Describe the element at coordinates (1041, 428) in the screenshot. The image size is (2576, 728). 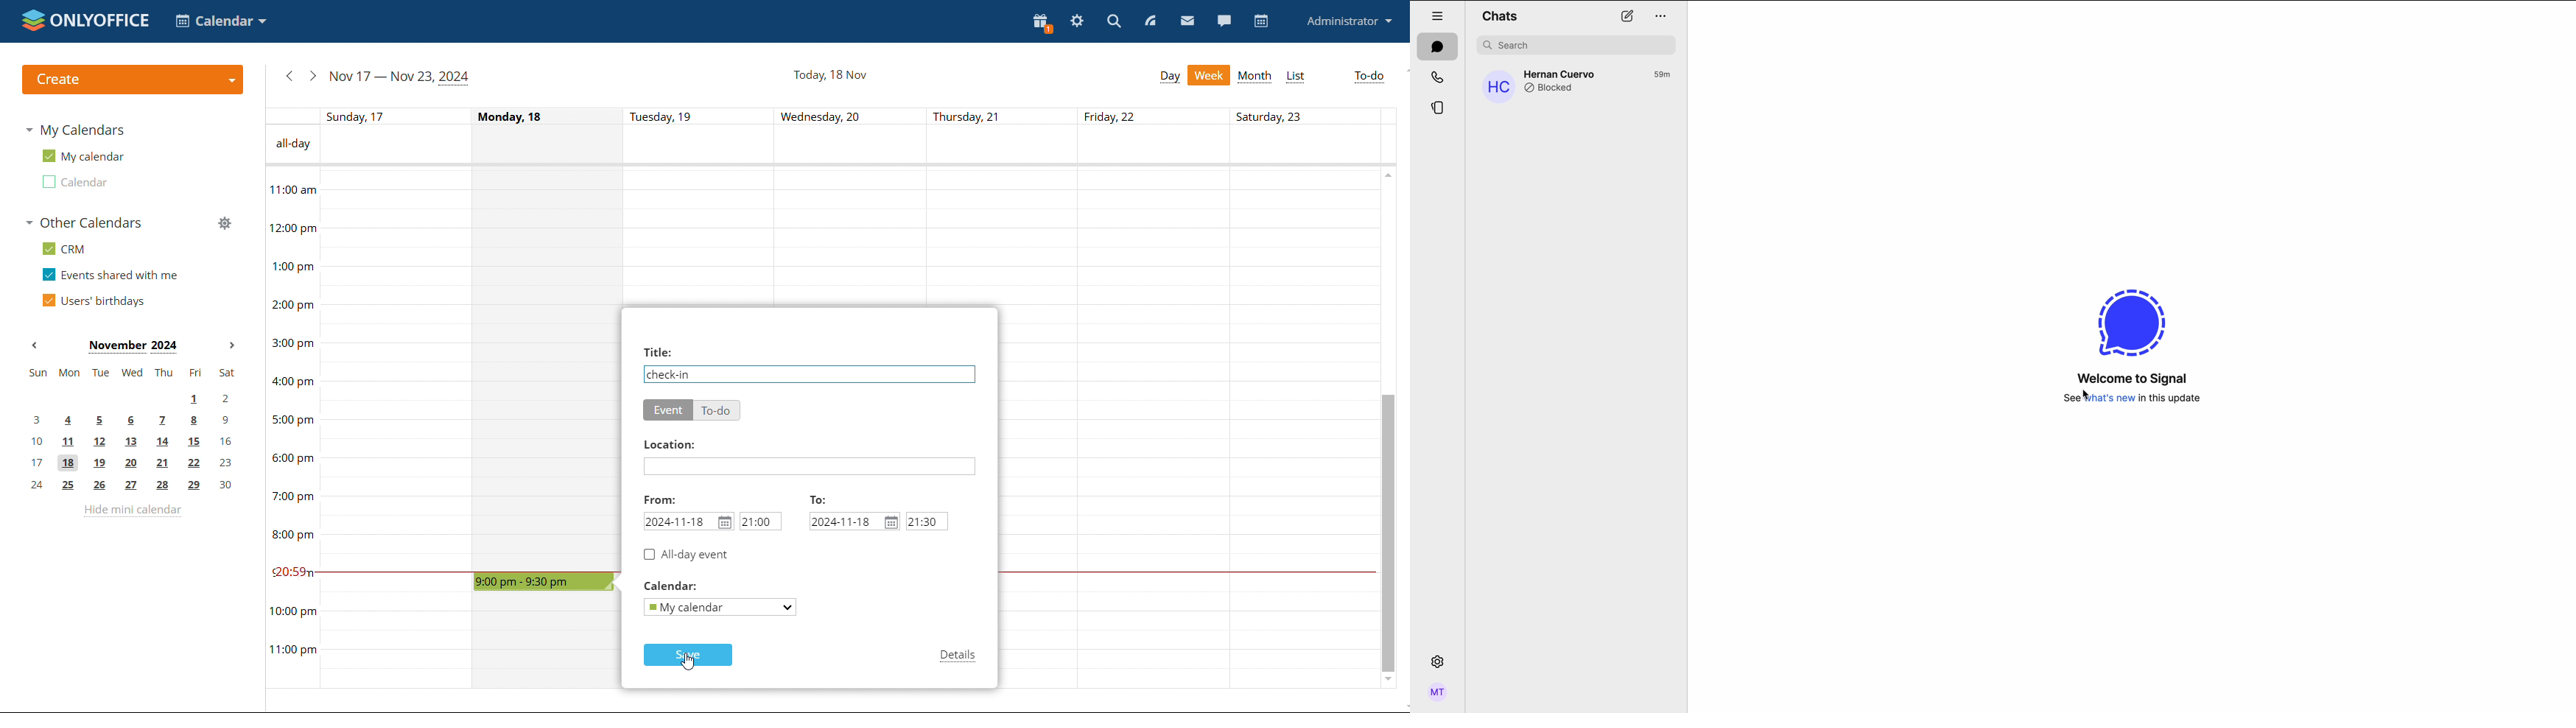
I see `Thursday` at that location.